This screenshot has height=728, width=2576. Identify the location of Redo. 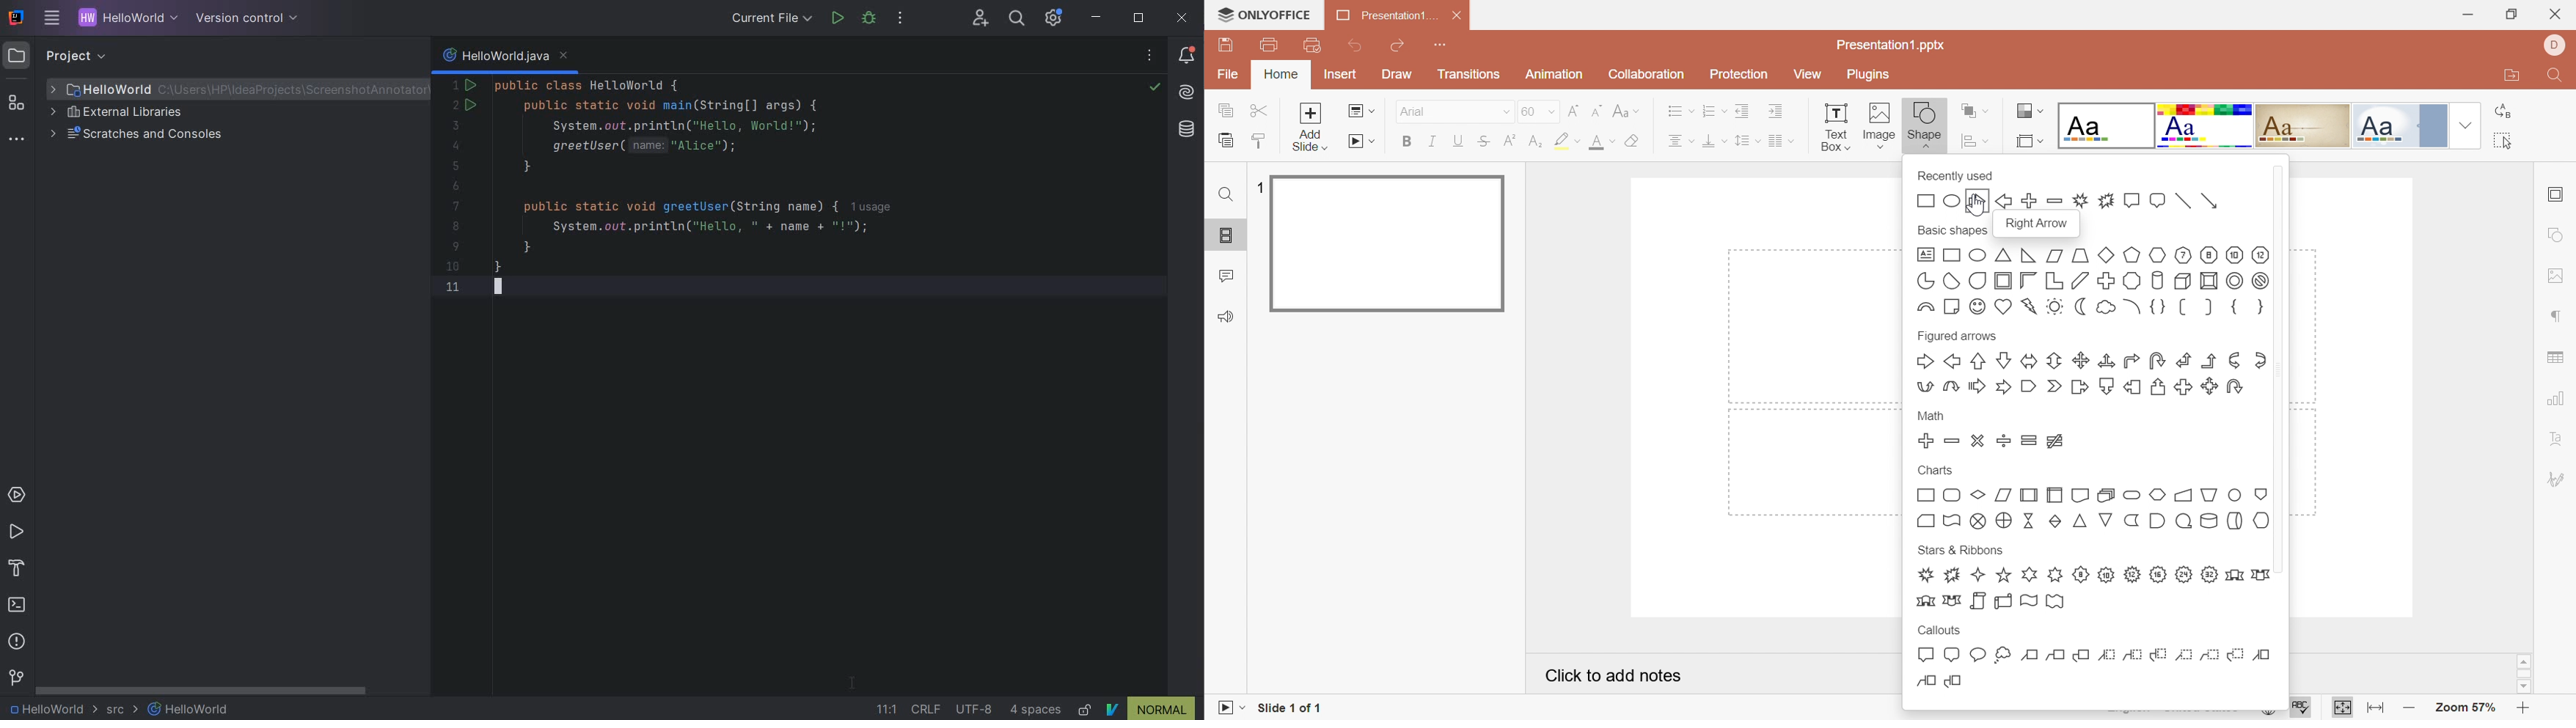
(1396, 46).